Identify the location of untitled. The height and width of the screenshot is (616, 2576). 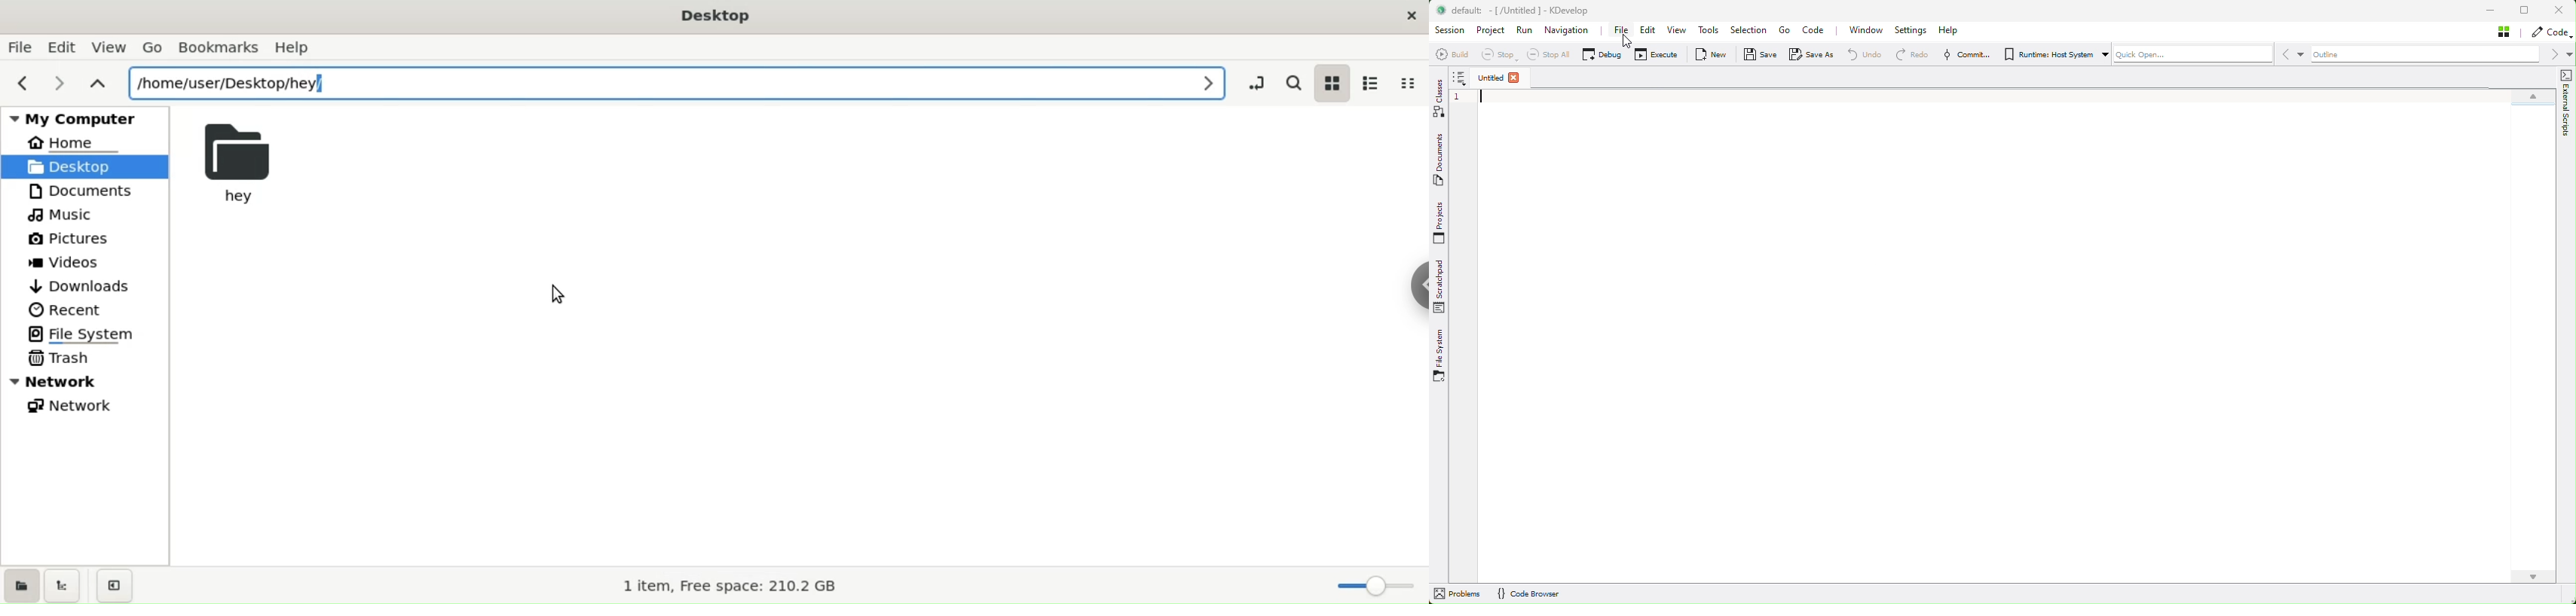
(1490, 77).